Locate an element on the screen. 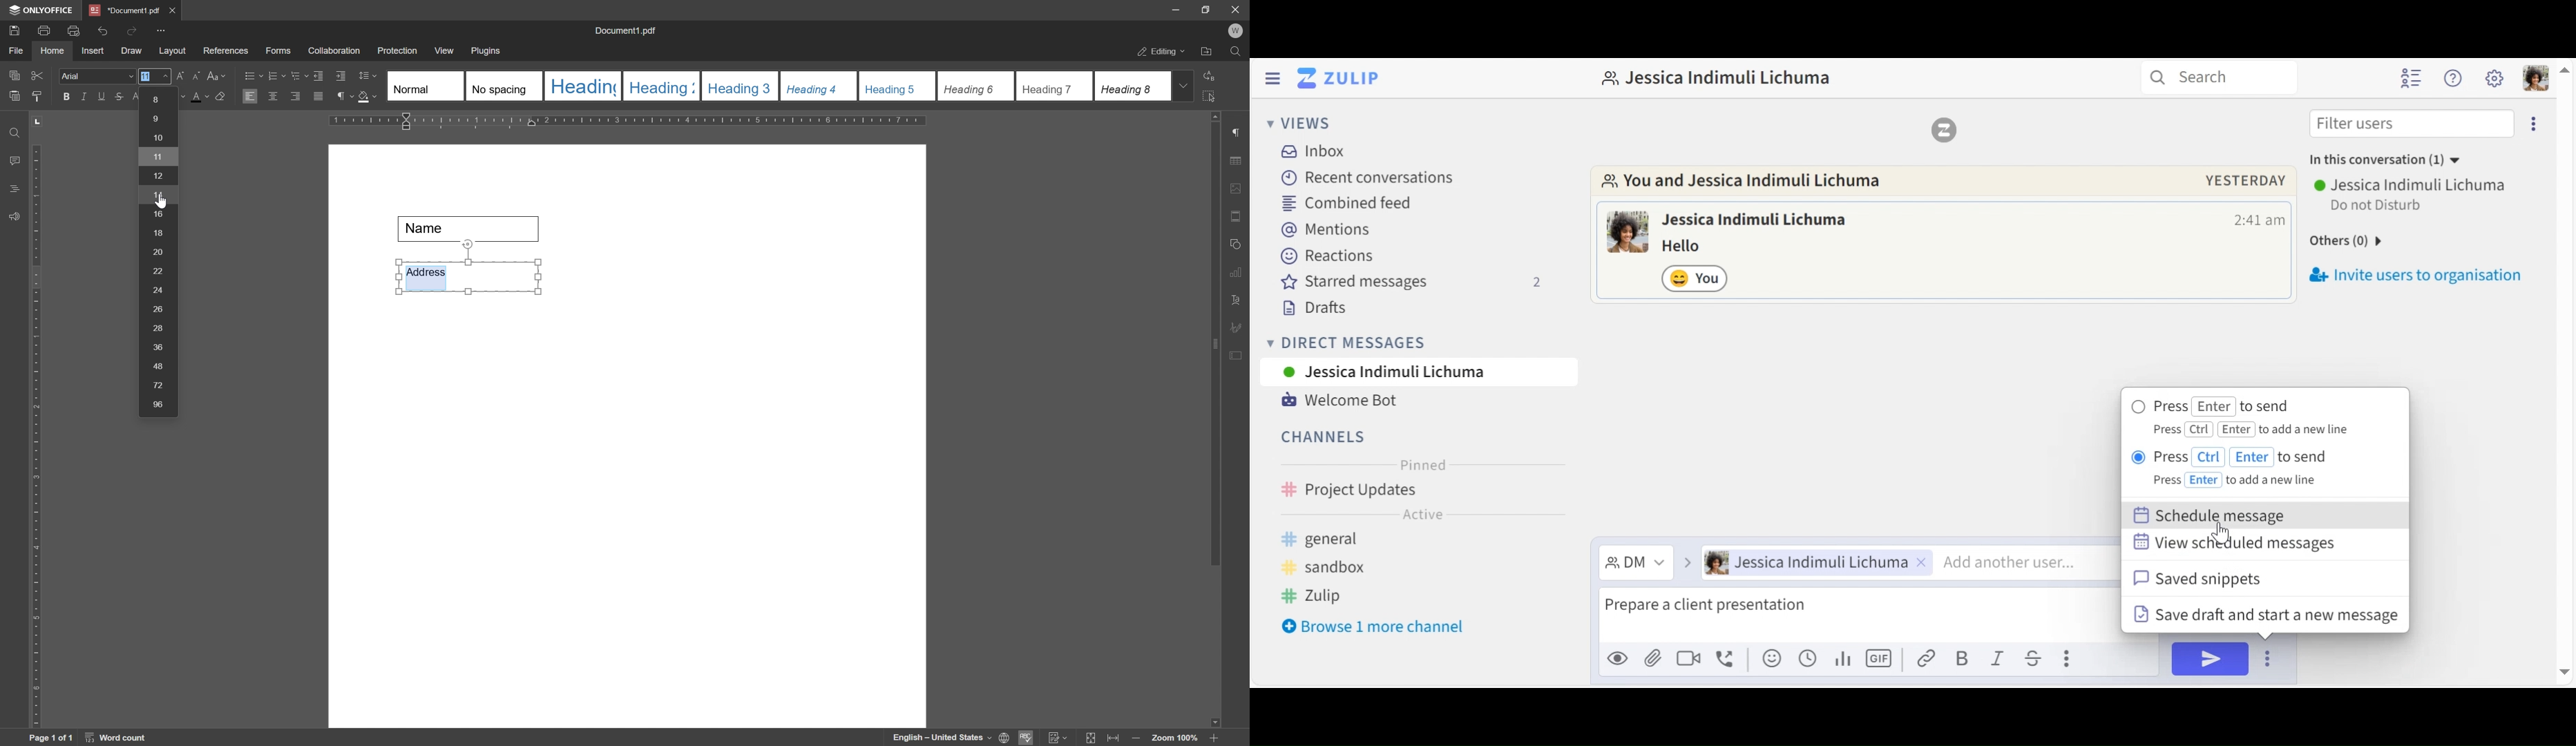 The width and height of the screenshot is (2576, 756). line spacing is located at coordinates (367, 76).